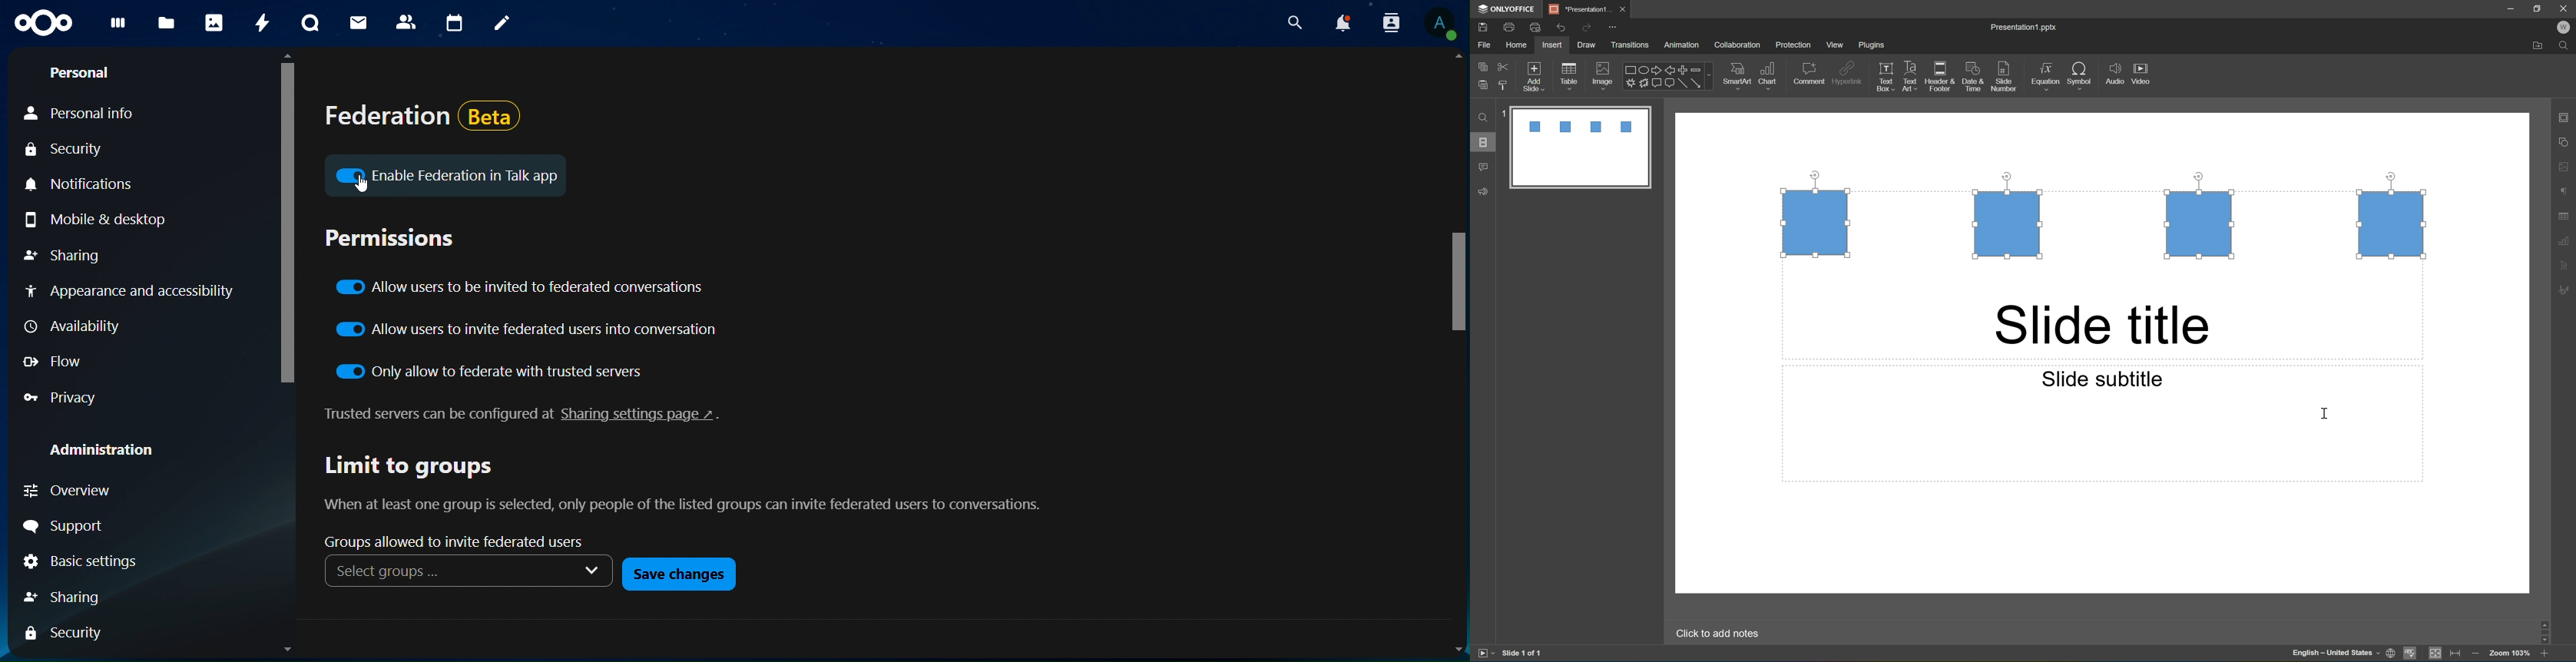 The height and width of the screenshot is (672, 2576). I want to click on Undo, so click(1561, 26).